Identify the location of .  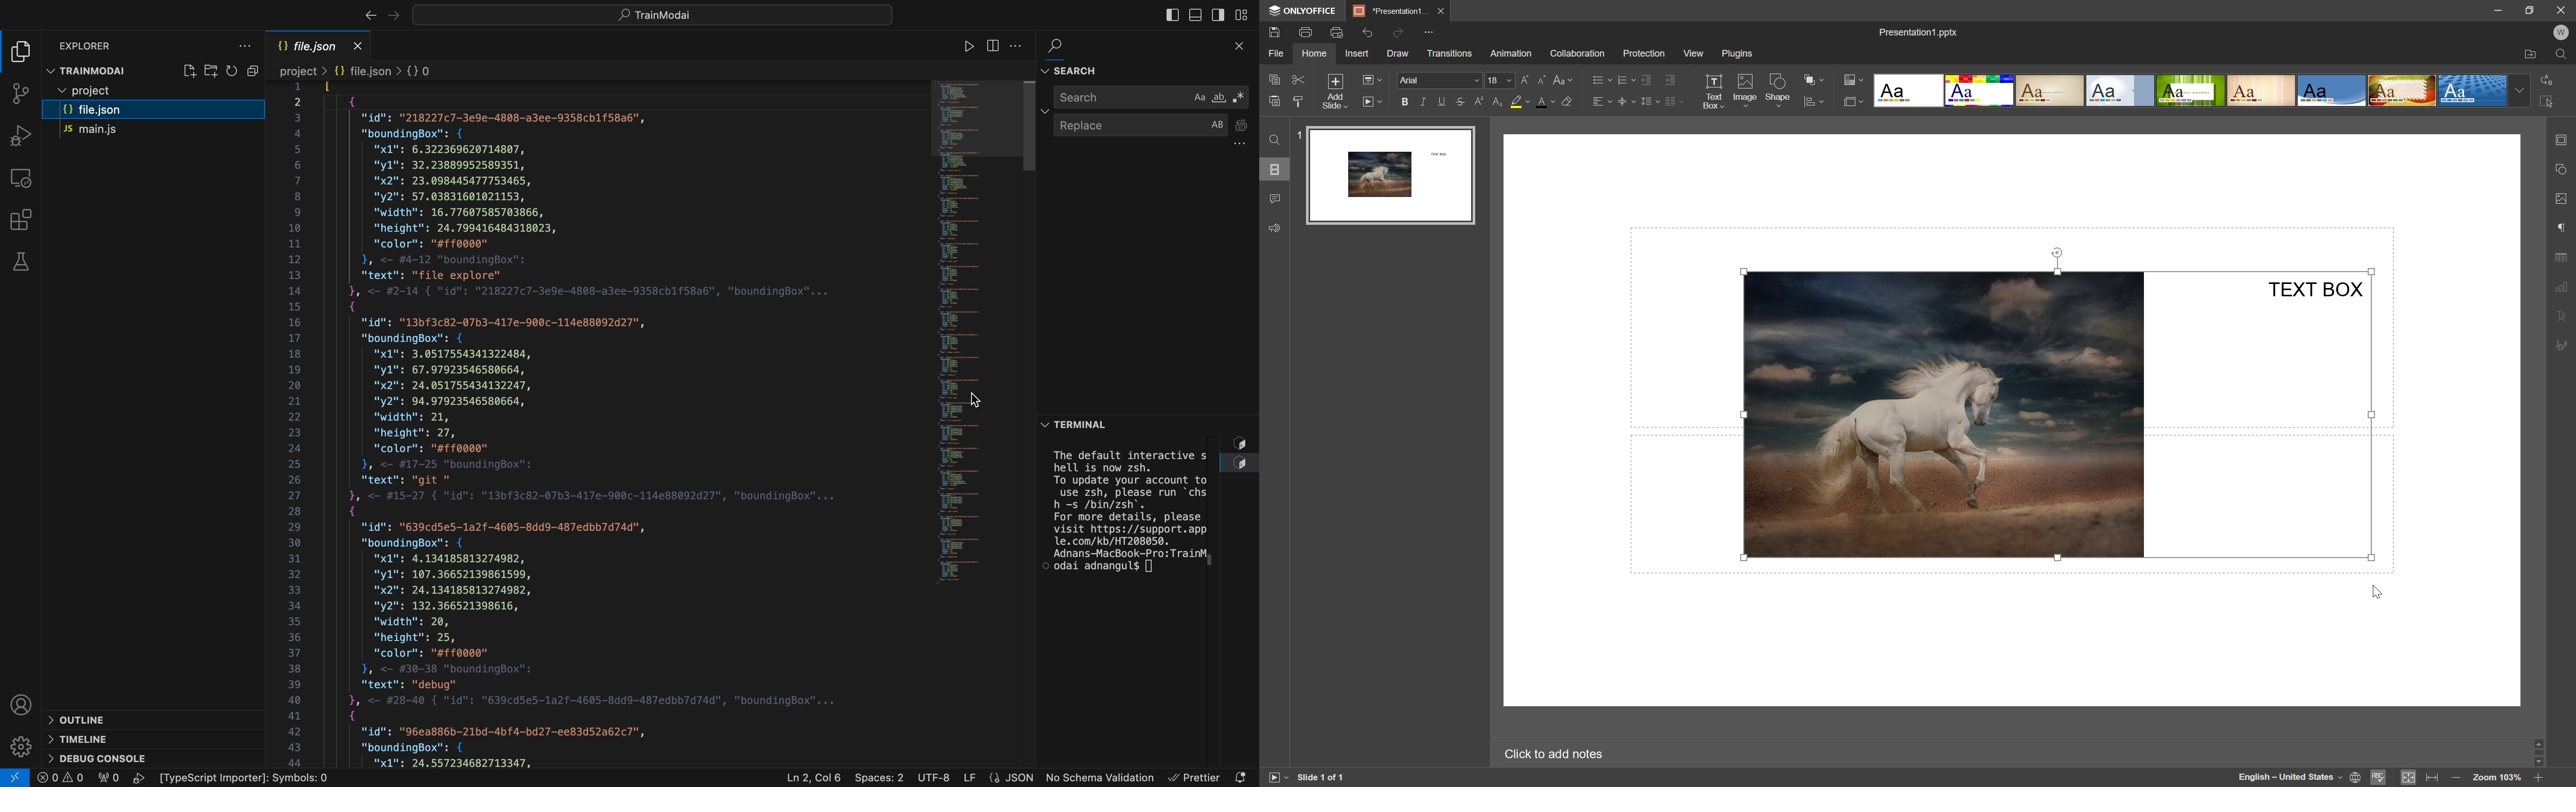
(255, 70).